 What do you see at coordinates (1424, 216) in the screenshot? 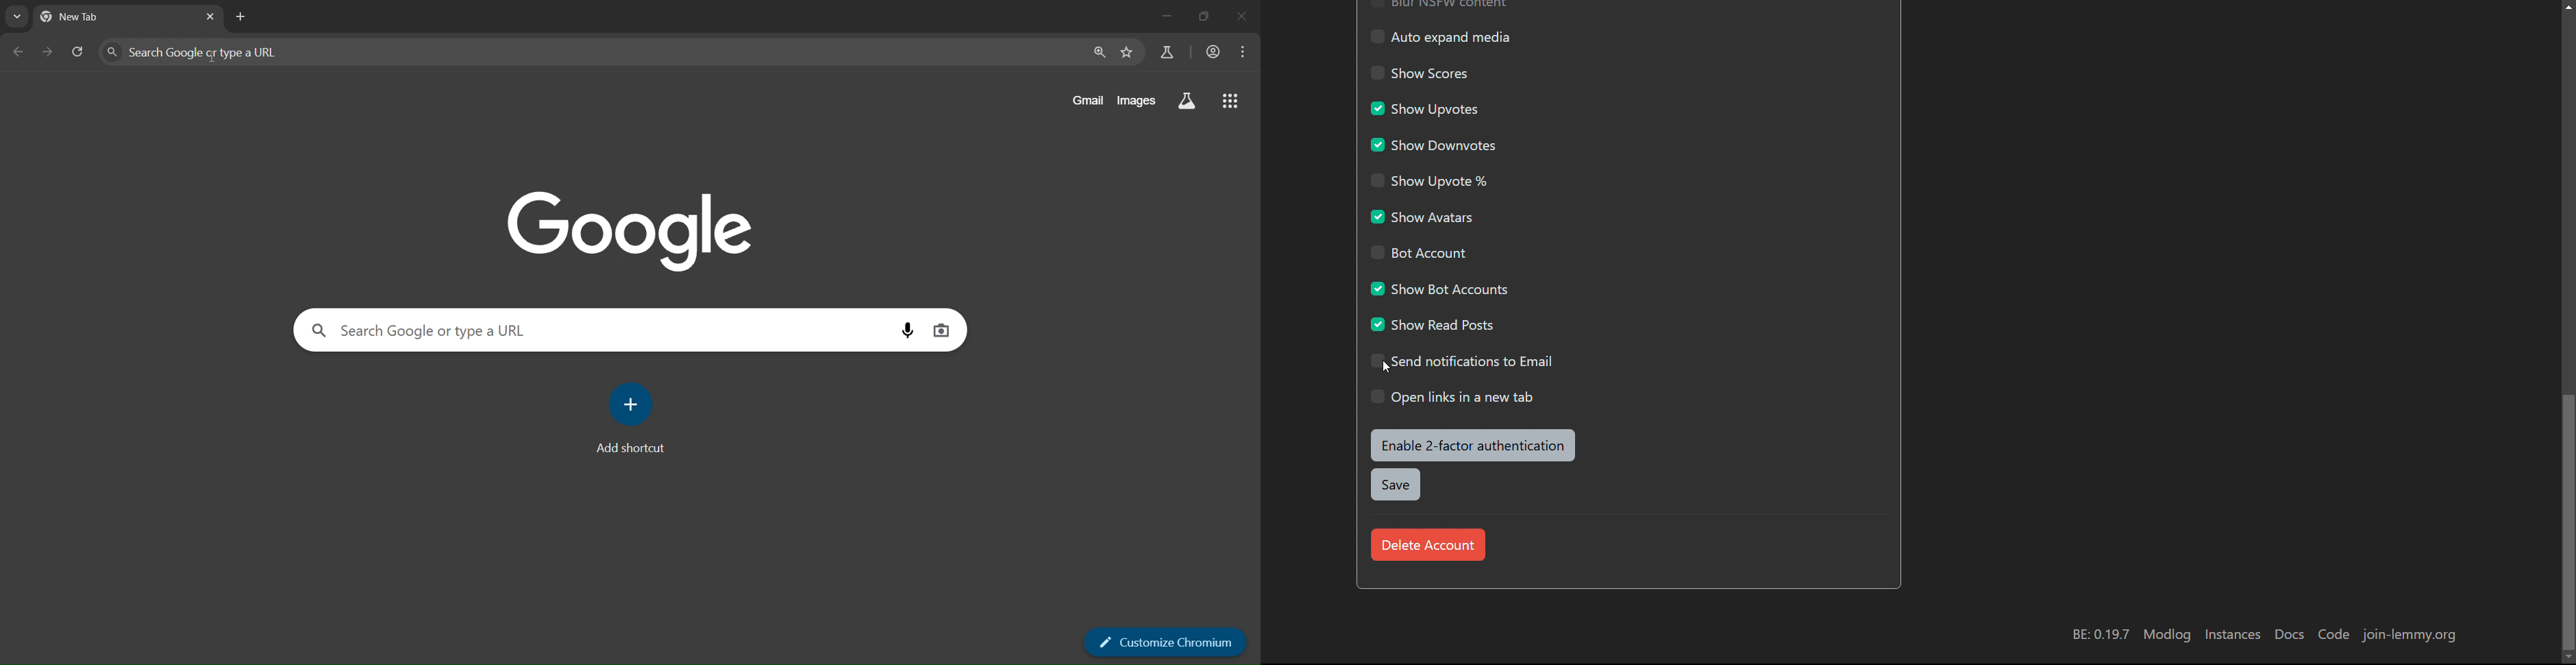
I see `show avatars` at bounding box center [1424, 216].